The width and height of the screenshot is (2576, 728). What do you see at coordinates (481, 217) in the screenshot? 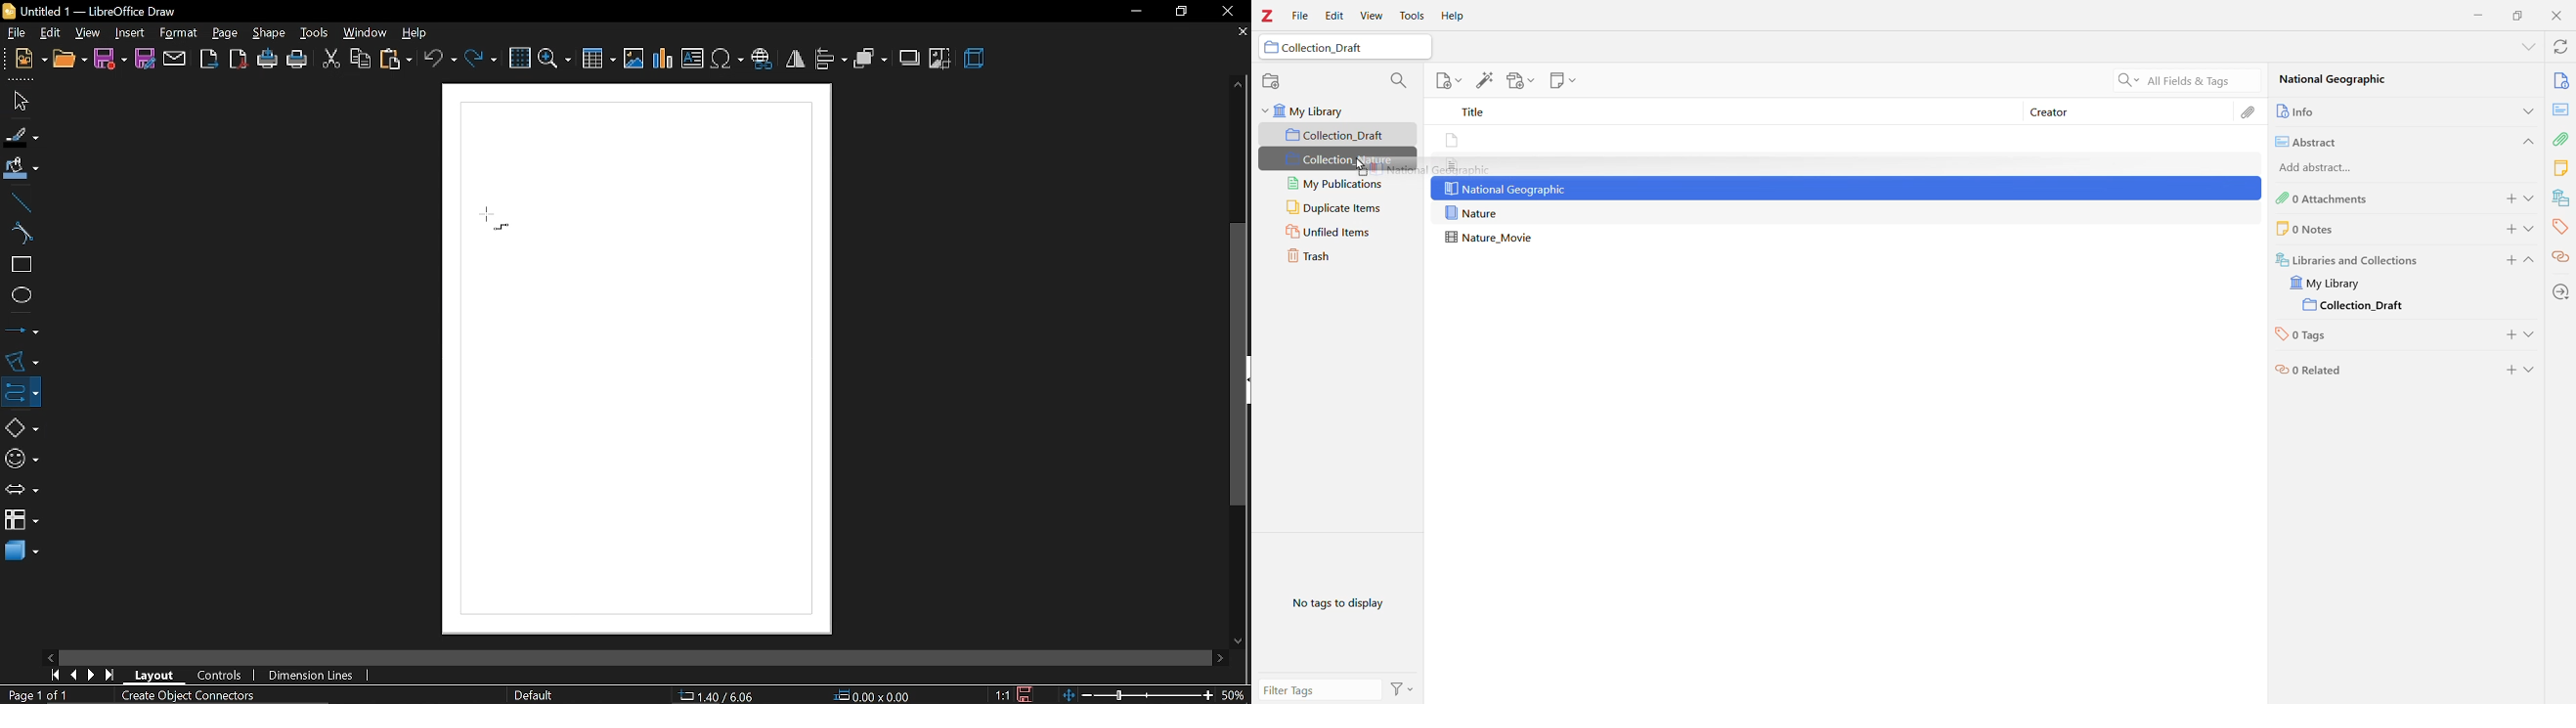
I see `Cursor` at bounding box center [481, 217].